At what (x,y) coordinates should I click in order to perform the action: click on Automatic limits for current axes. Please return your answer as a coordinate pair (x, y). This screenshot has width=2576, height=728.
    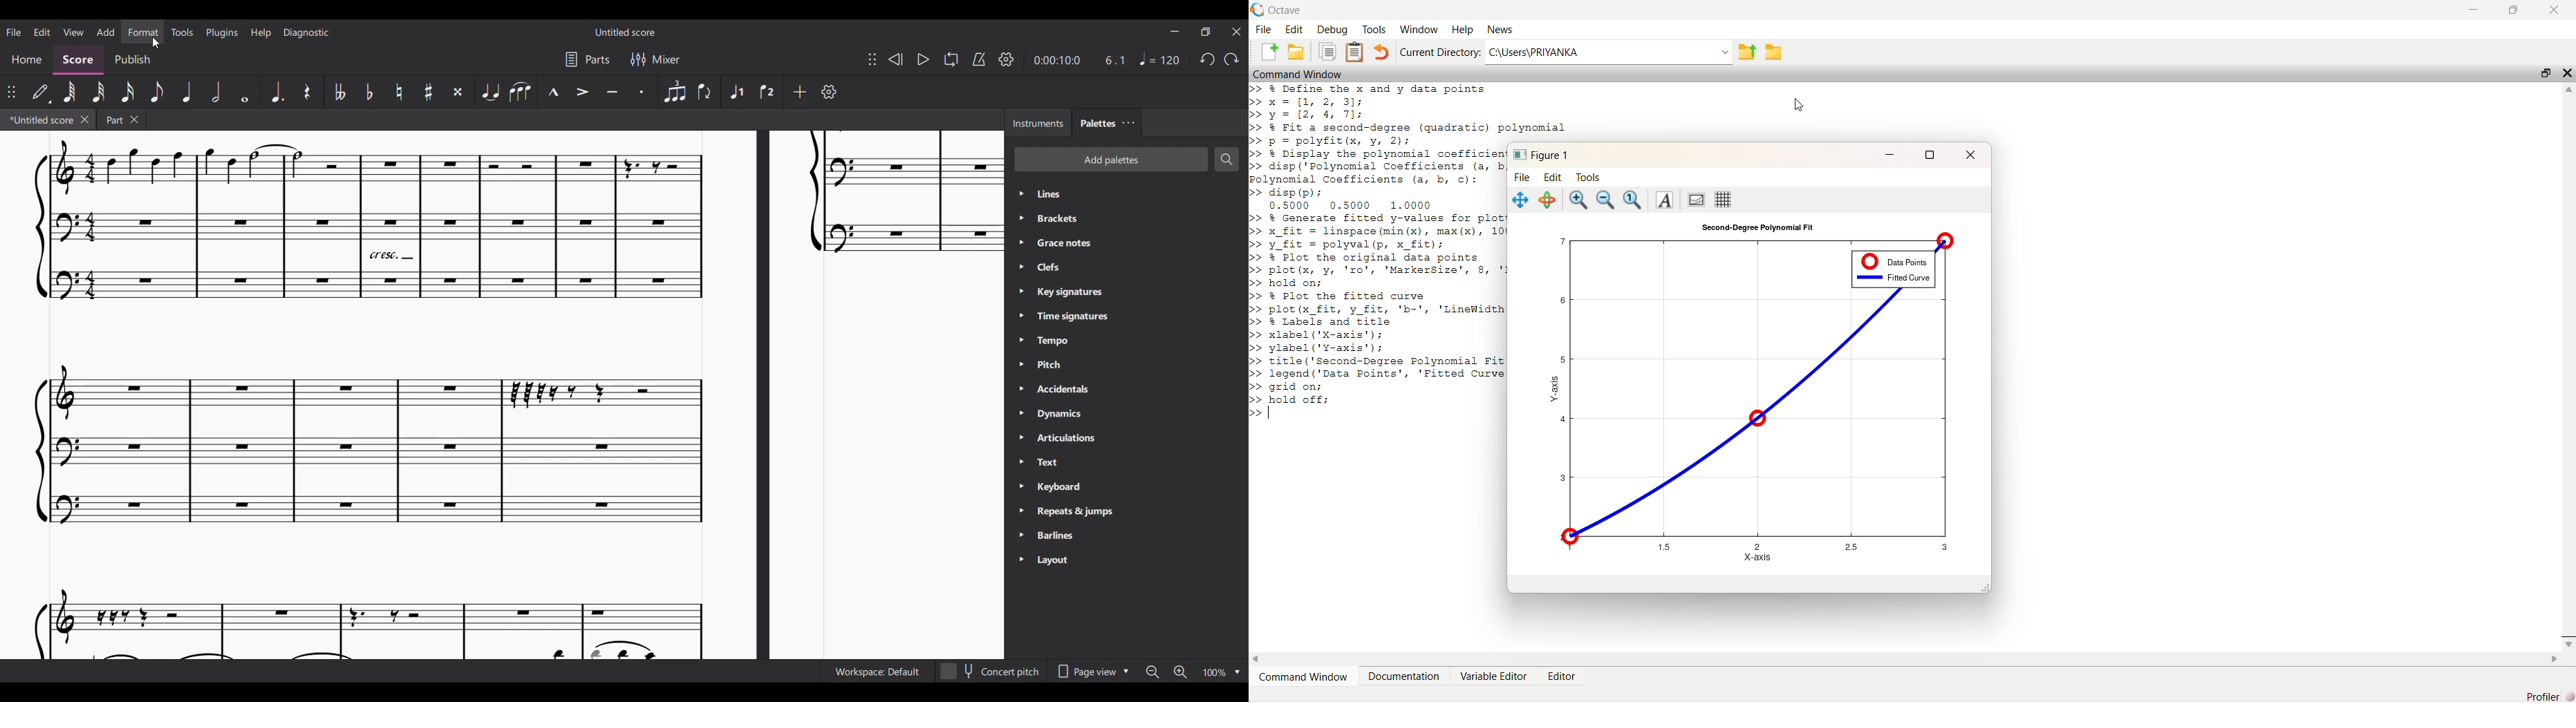
    Looking at the image, I should click on (1635, 200).